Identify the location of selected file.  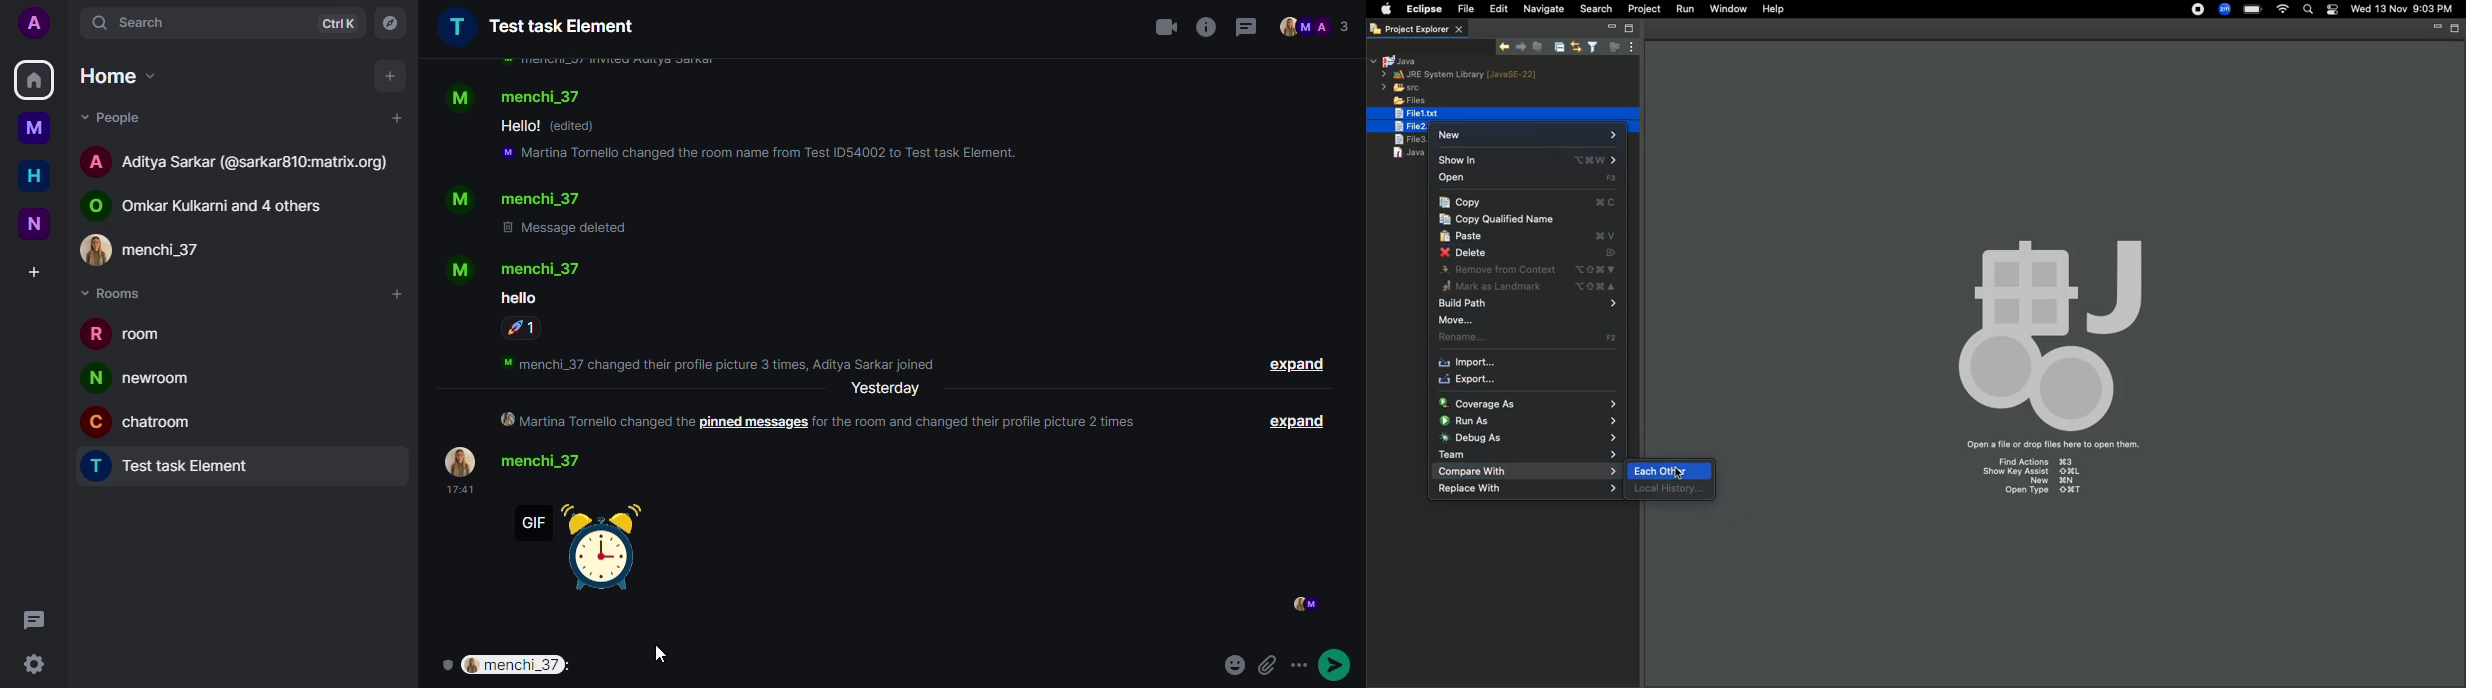
(1468, 114).